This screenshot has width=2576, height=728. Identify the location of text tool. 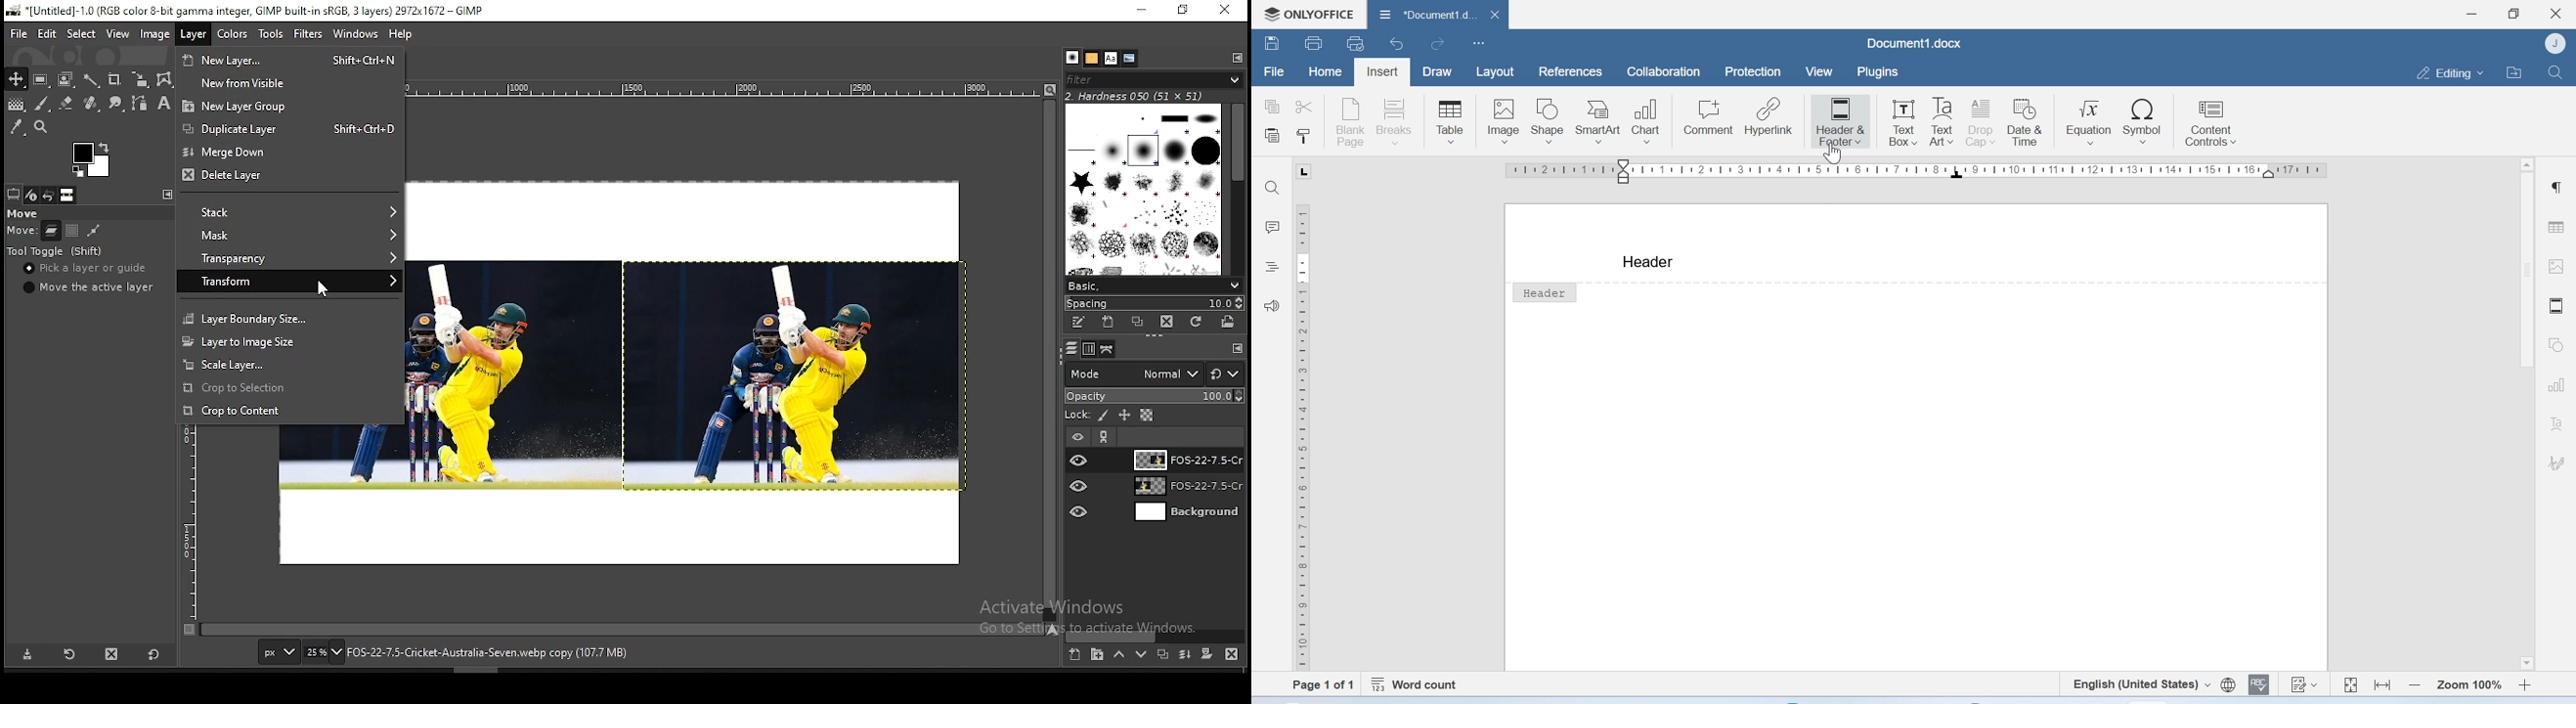
(160, 105).